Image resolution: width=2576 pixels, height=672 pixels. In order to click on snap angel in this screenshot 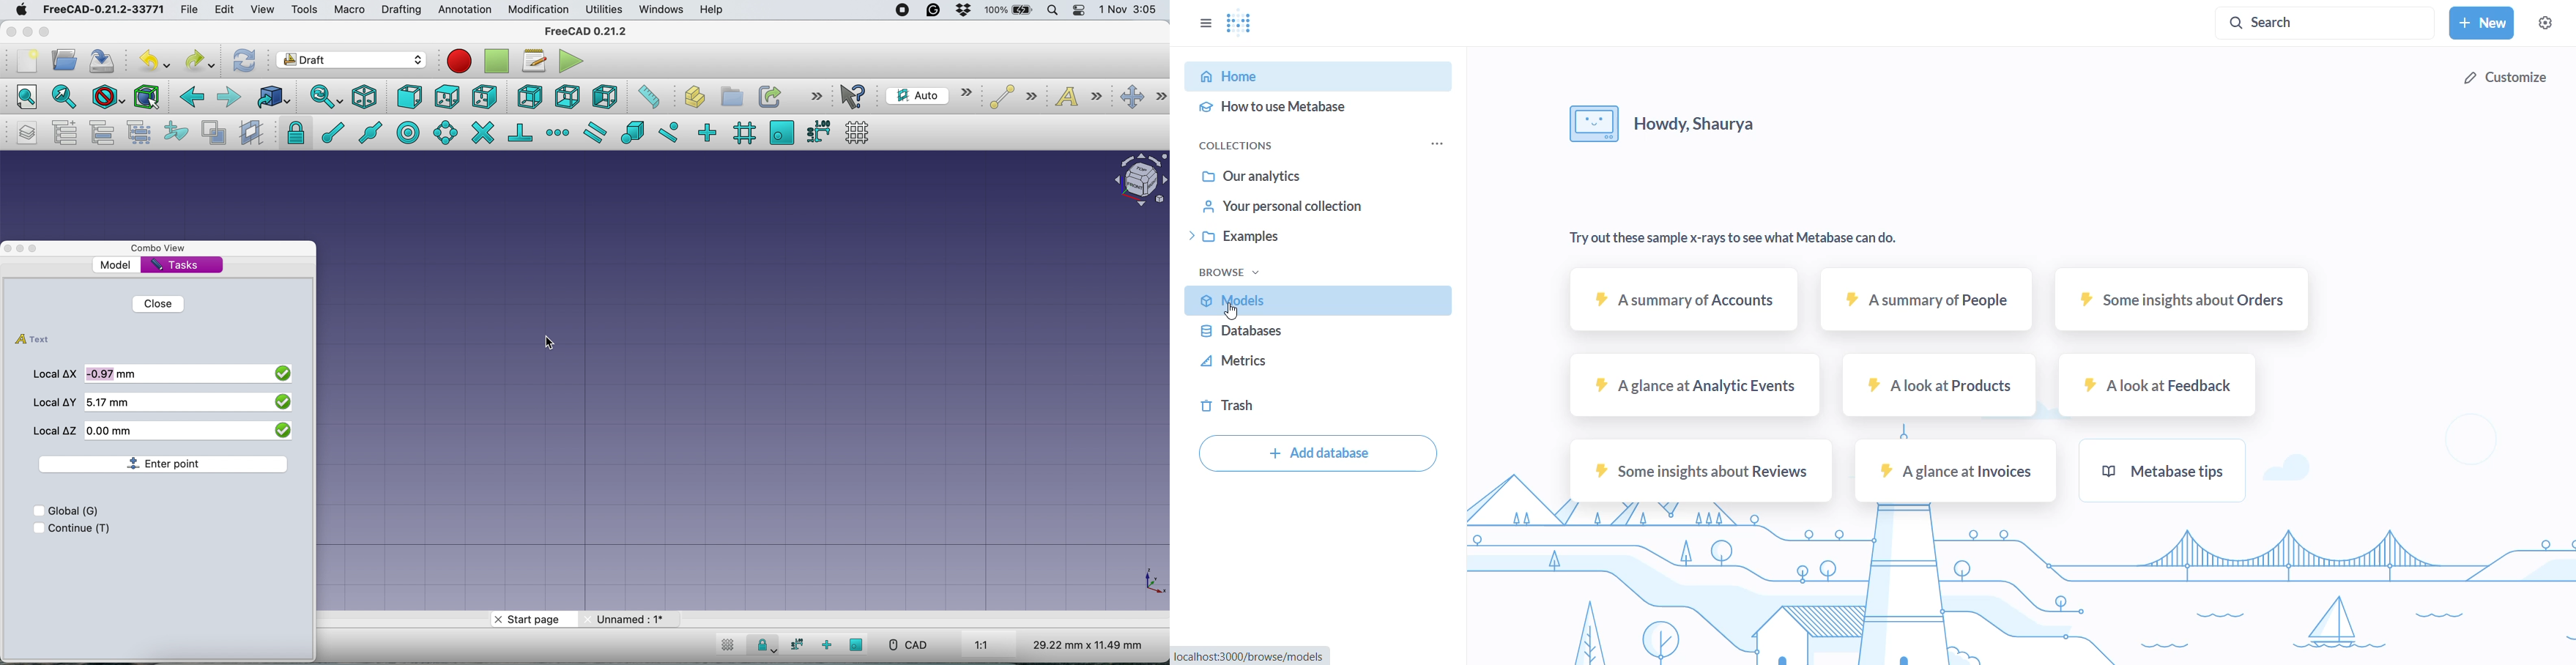, I will do `click(444, 131)`.